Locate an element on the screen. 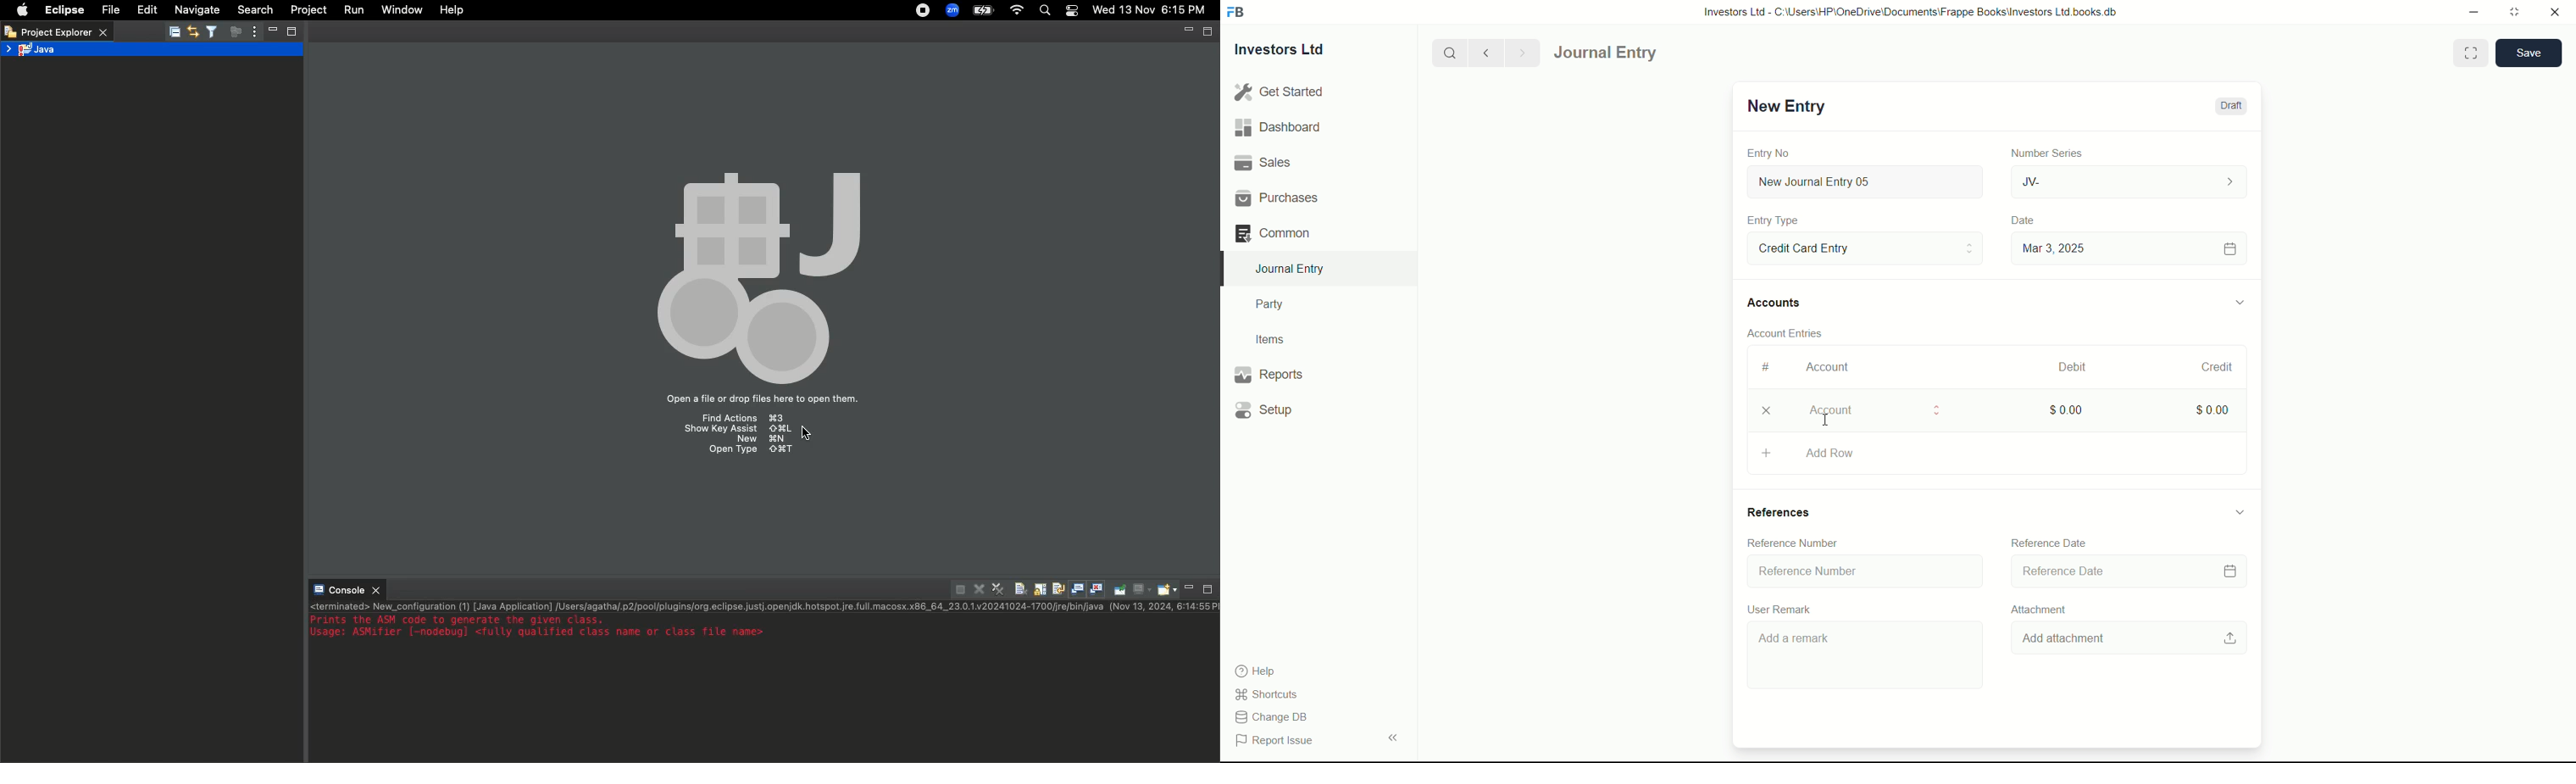 The image size is (2576, 784). Debit is located at coordinates (2066, 367).